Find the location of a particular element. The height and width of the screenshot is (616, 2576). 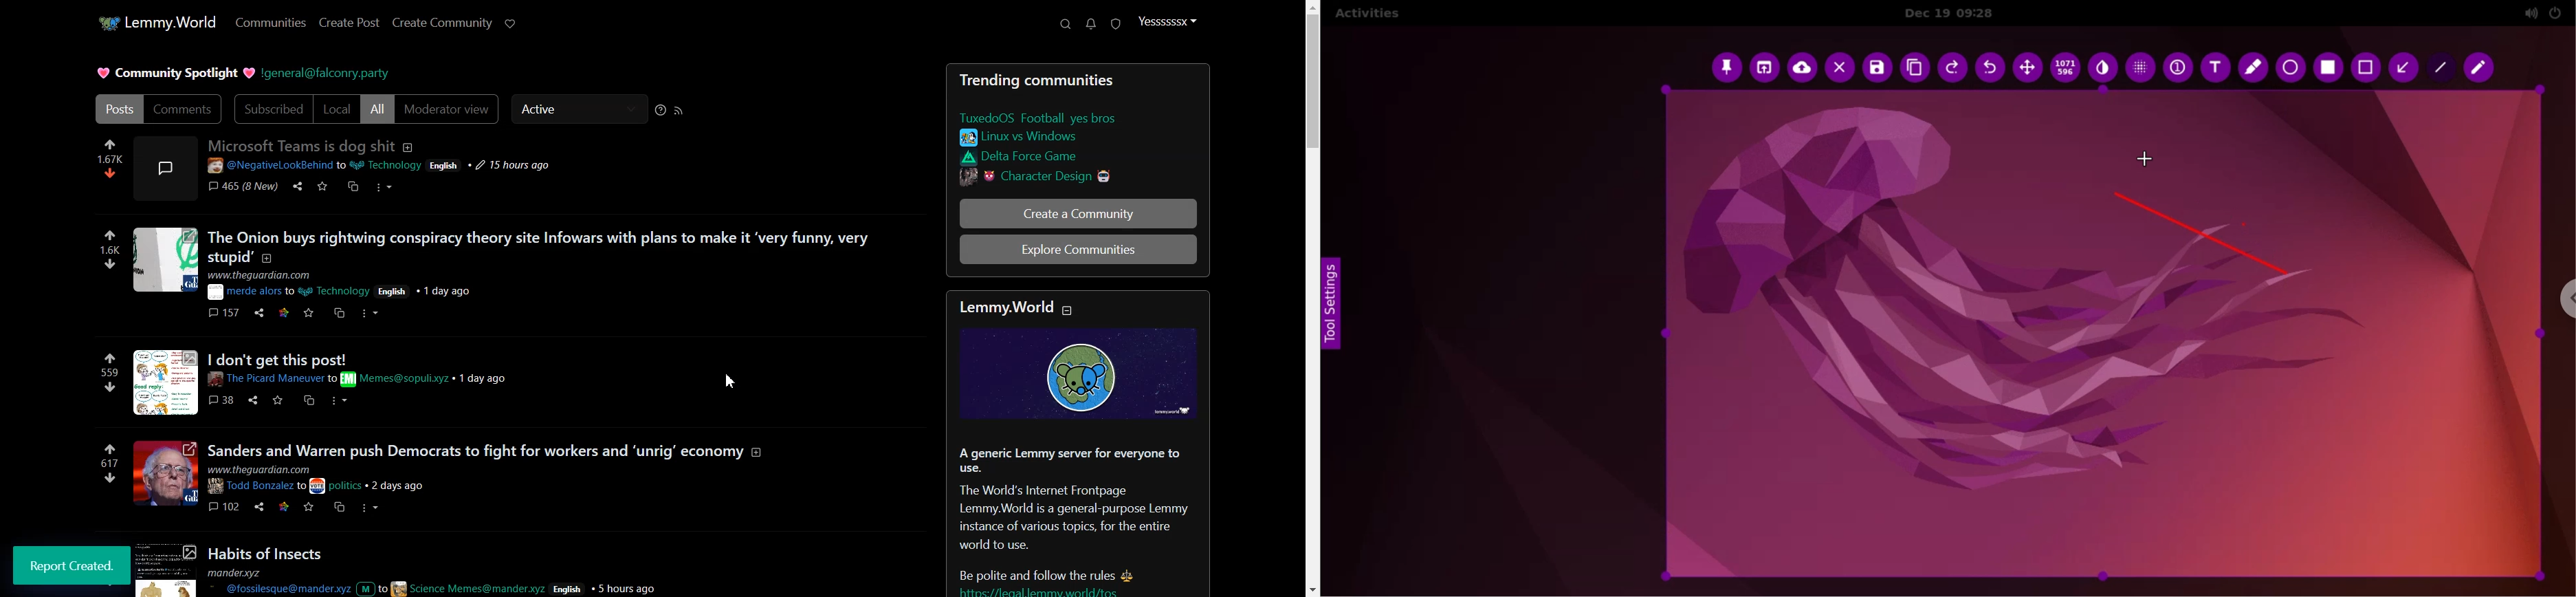

posts is located at coordinates (487, 467).